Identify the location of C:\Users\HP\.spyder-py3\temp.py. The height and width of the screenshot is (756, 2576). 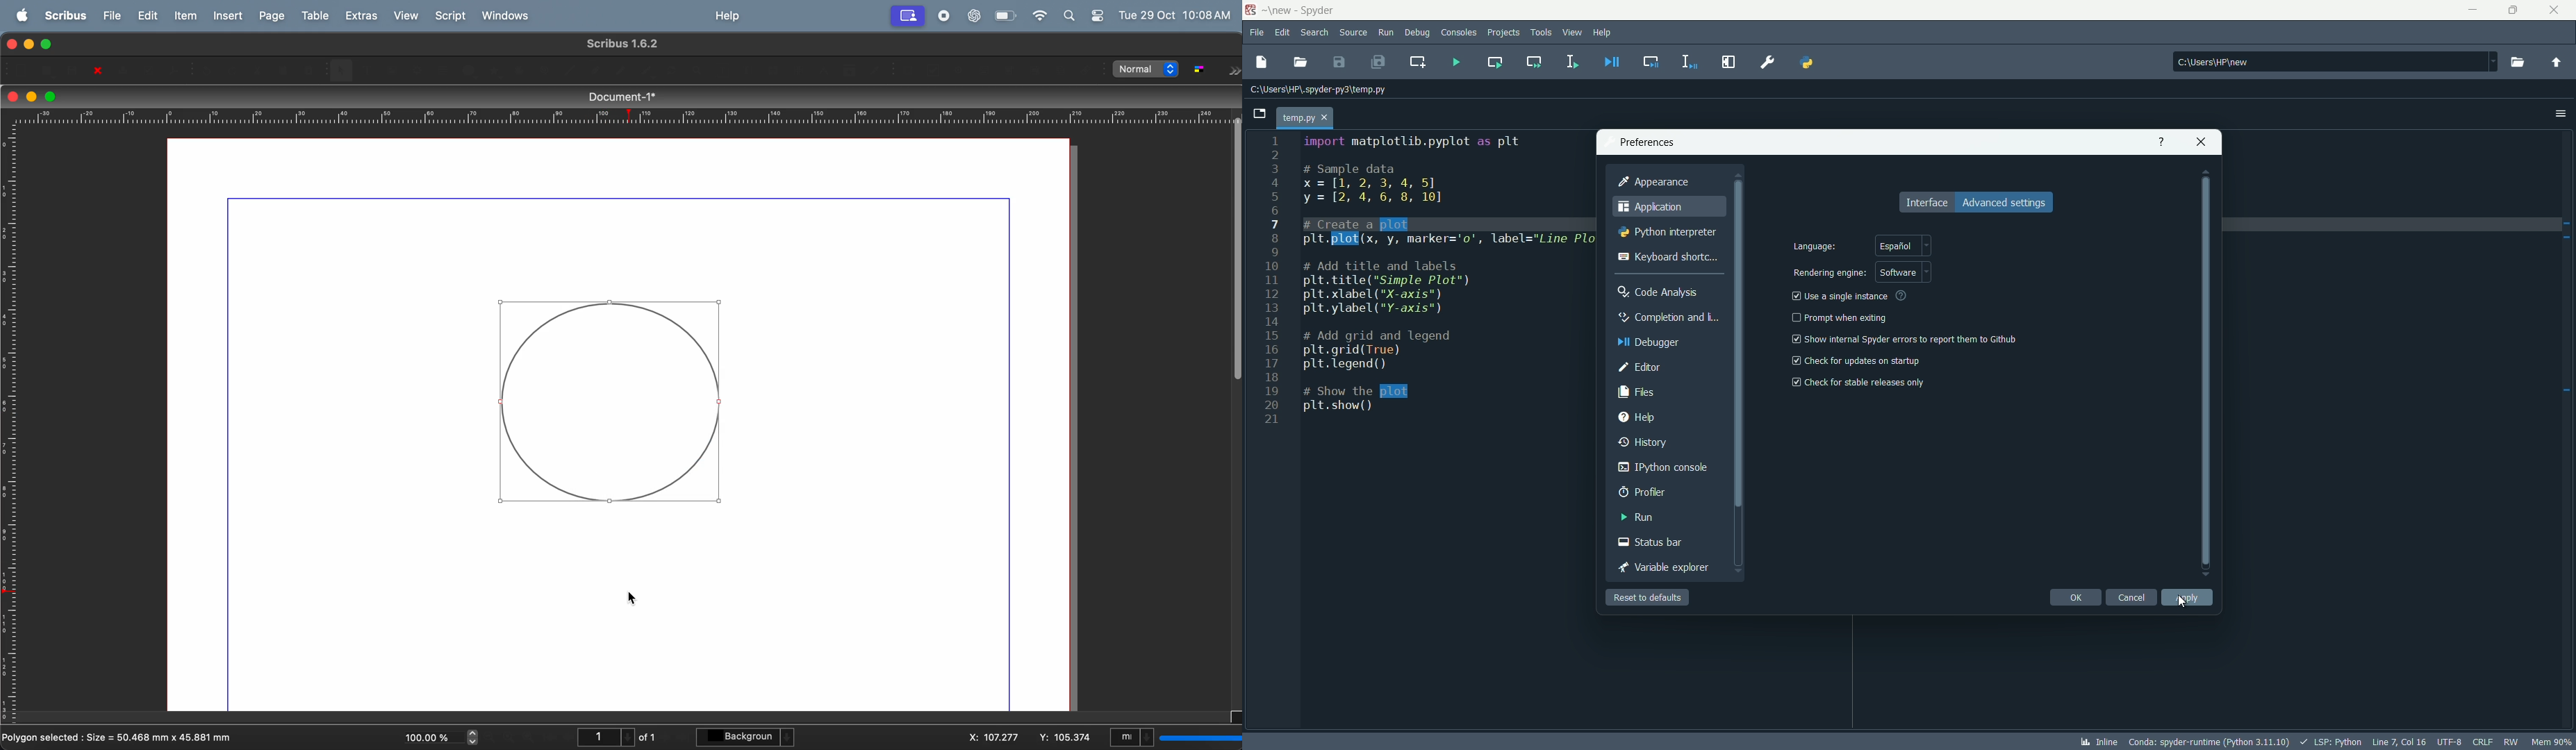
(1314, 90).